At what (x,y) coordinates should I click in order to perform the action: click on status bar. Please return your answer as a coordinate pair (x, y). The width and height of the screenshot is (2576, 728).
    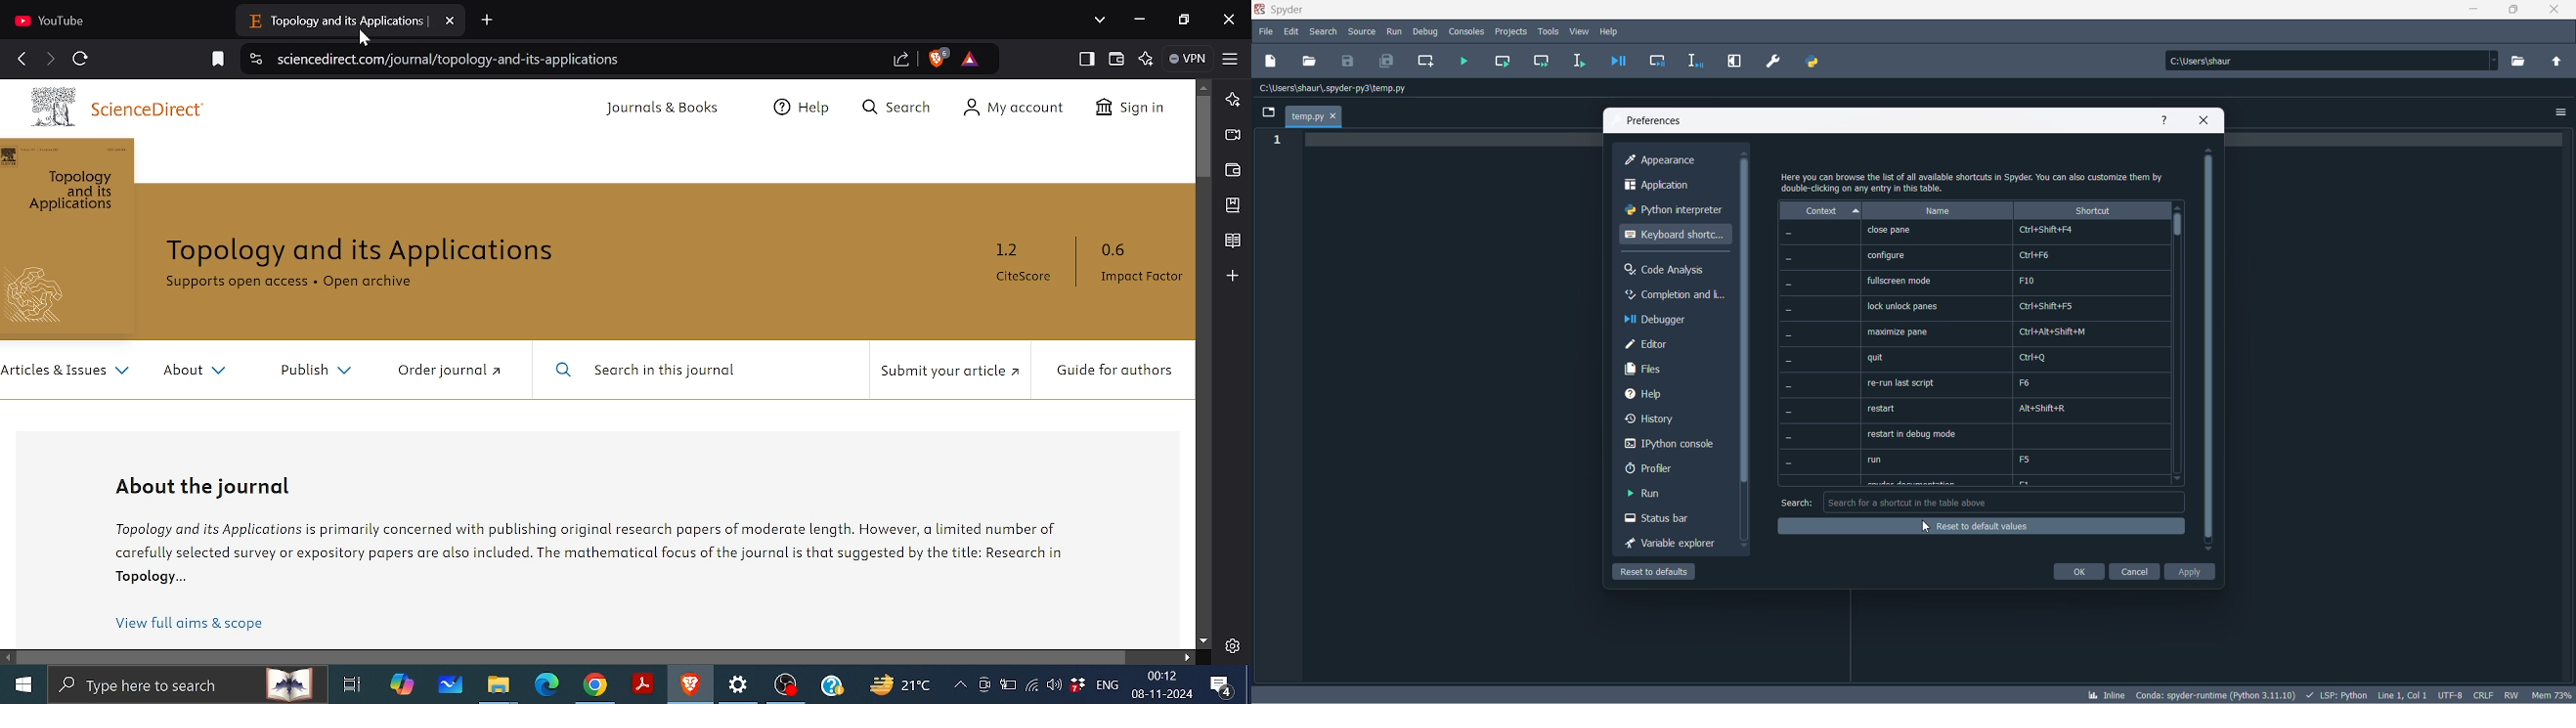
    Looking at the image, I should click on (1667, 518).